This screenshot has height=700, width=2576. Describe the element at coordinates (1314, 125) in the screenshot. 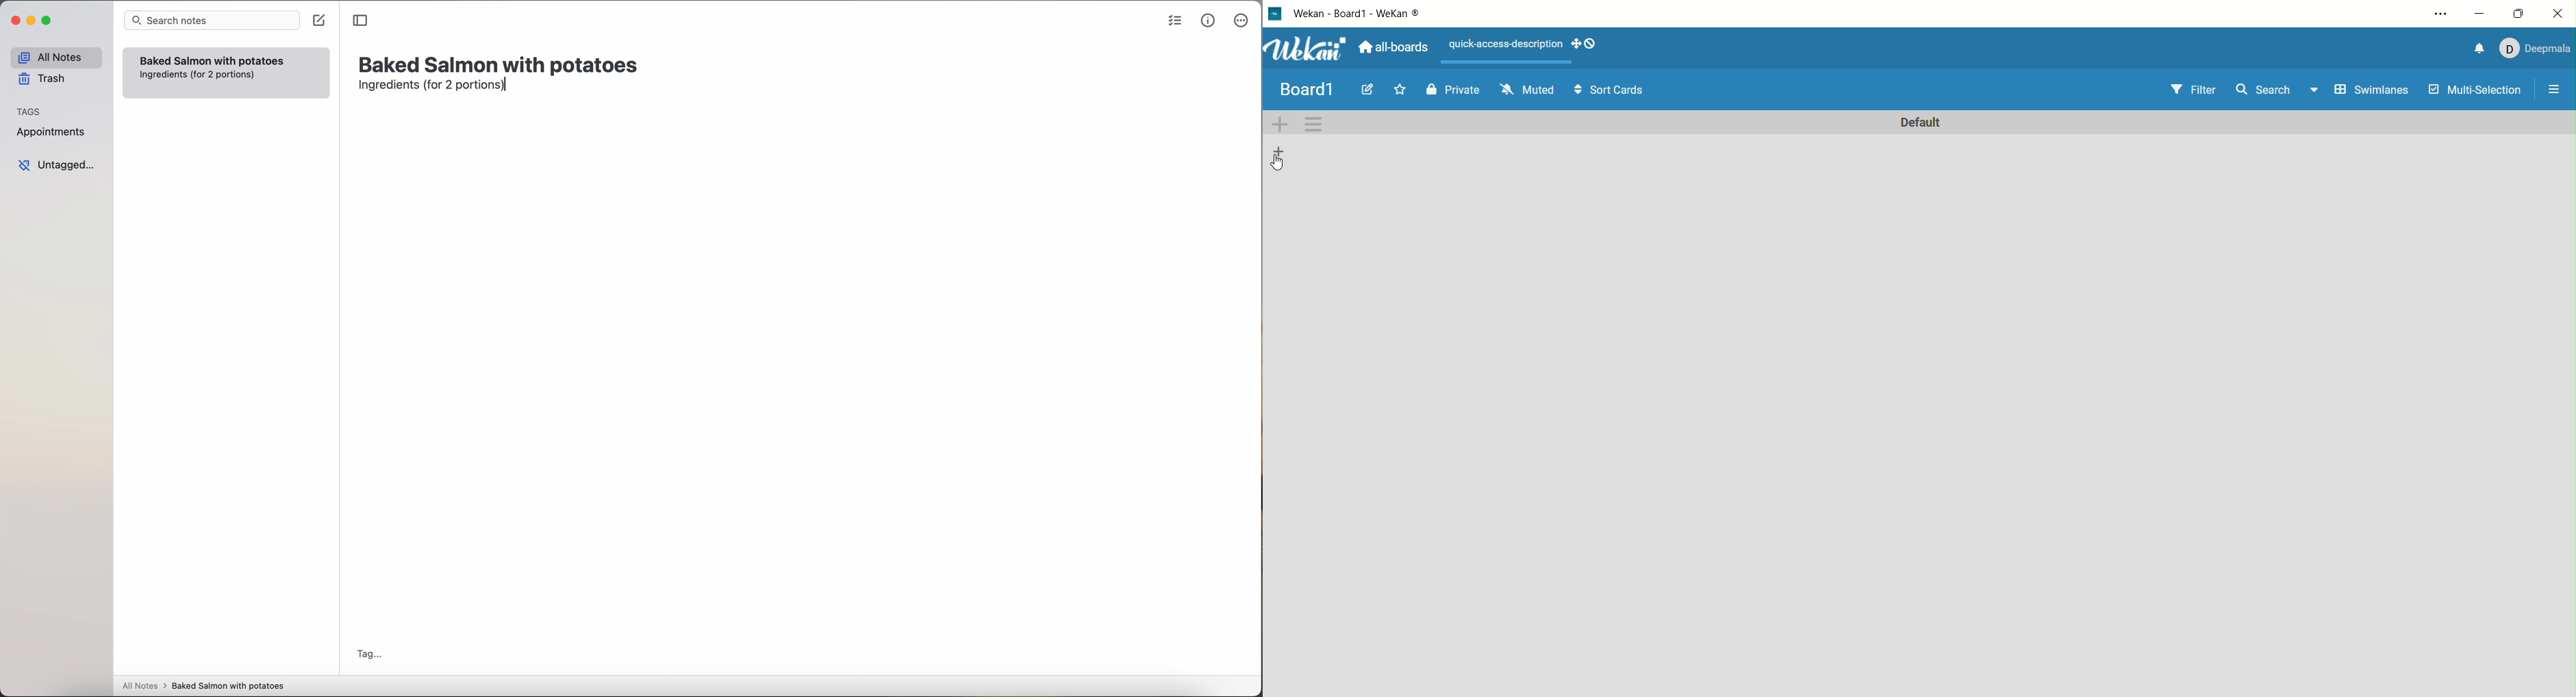

I see `swimlane actions` at that location.